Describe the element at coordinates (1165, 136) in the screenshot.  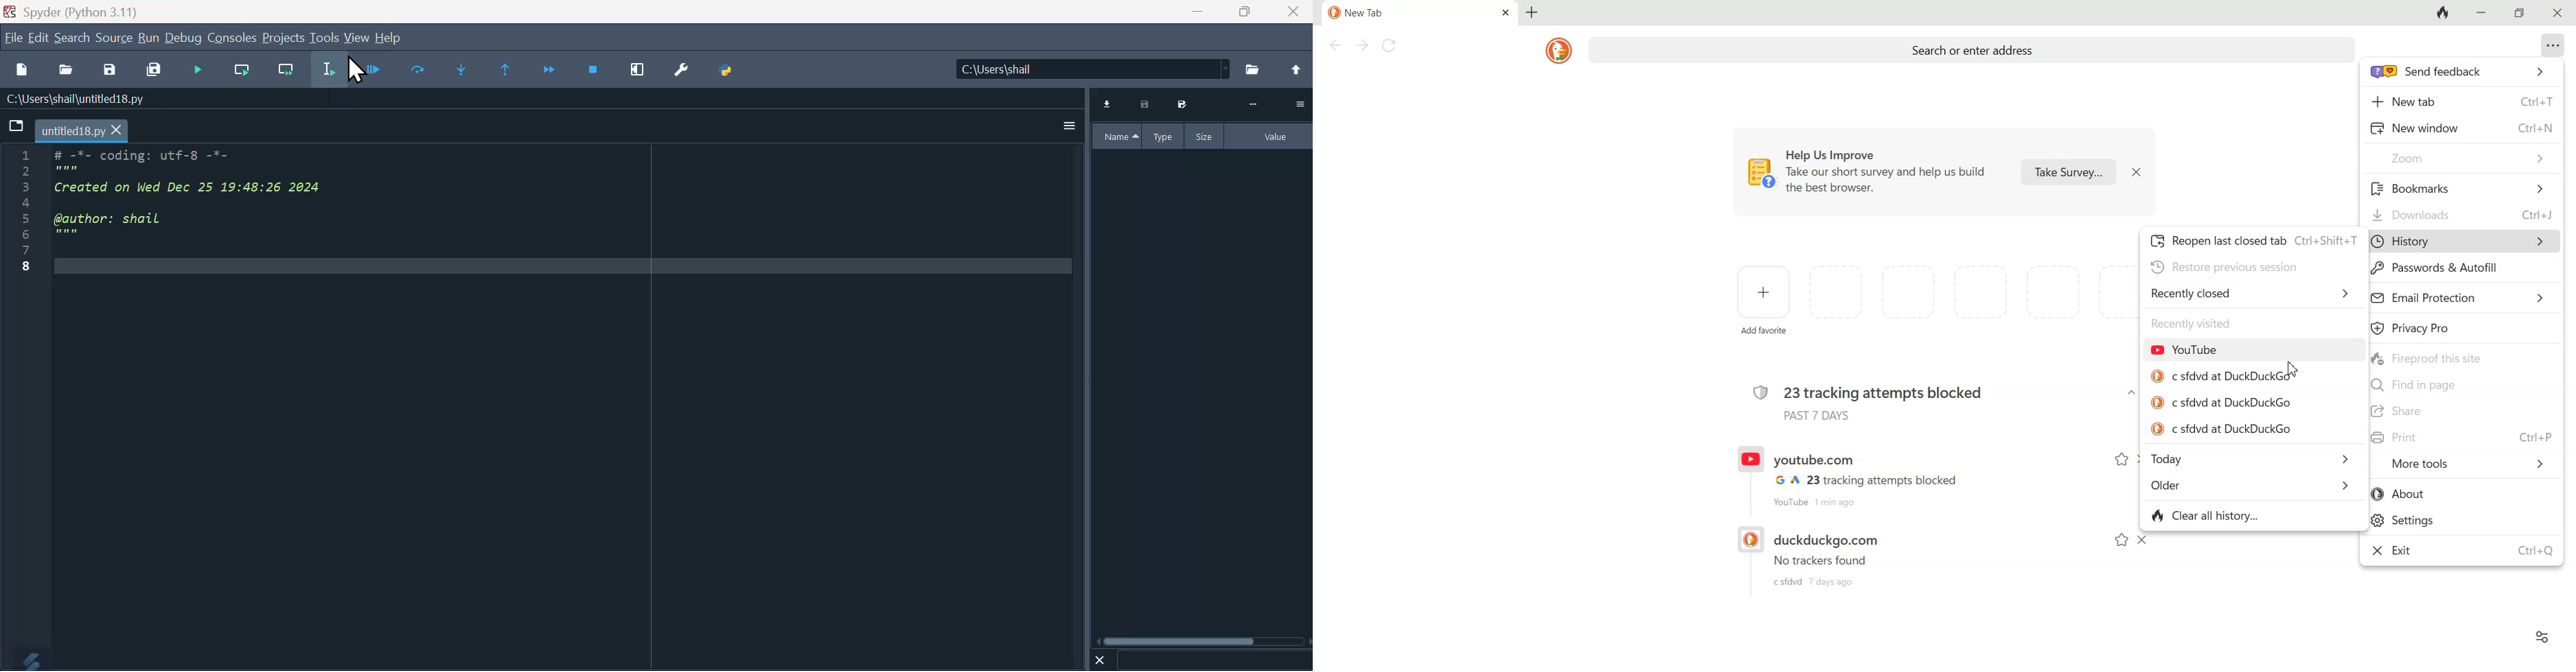
I see `Type` at that location.